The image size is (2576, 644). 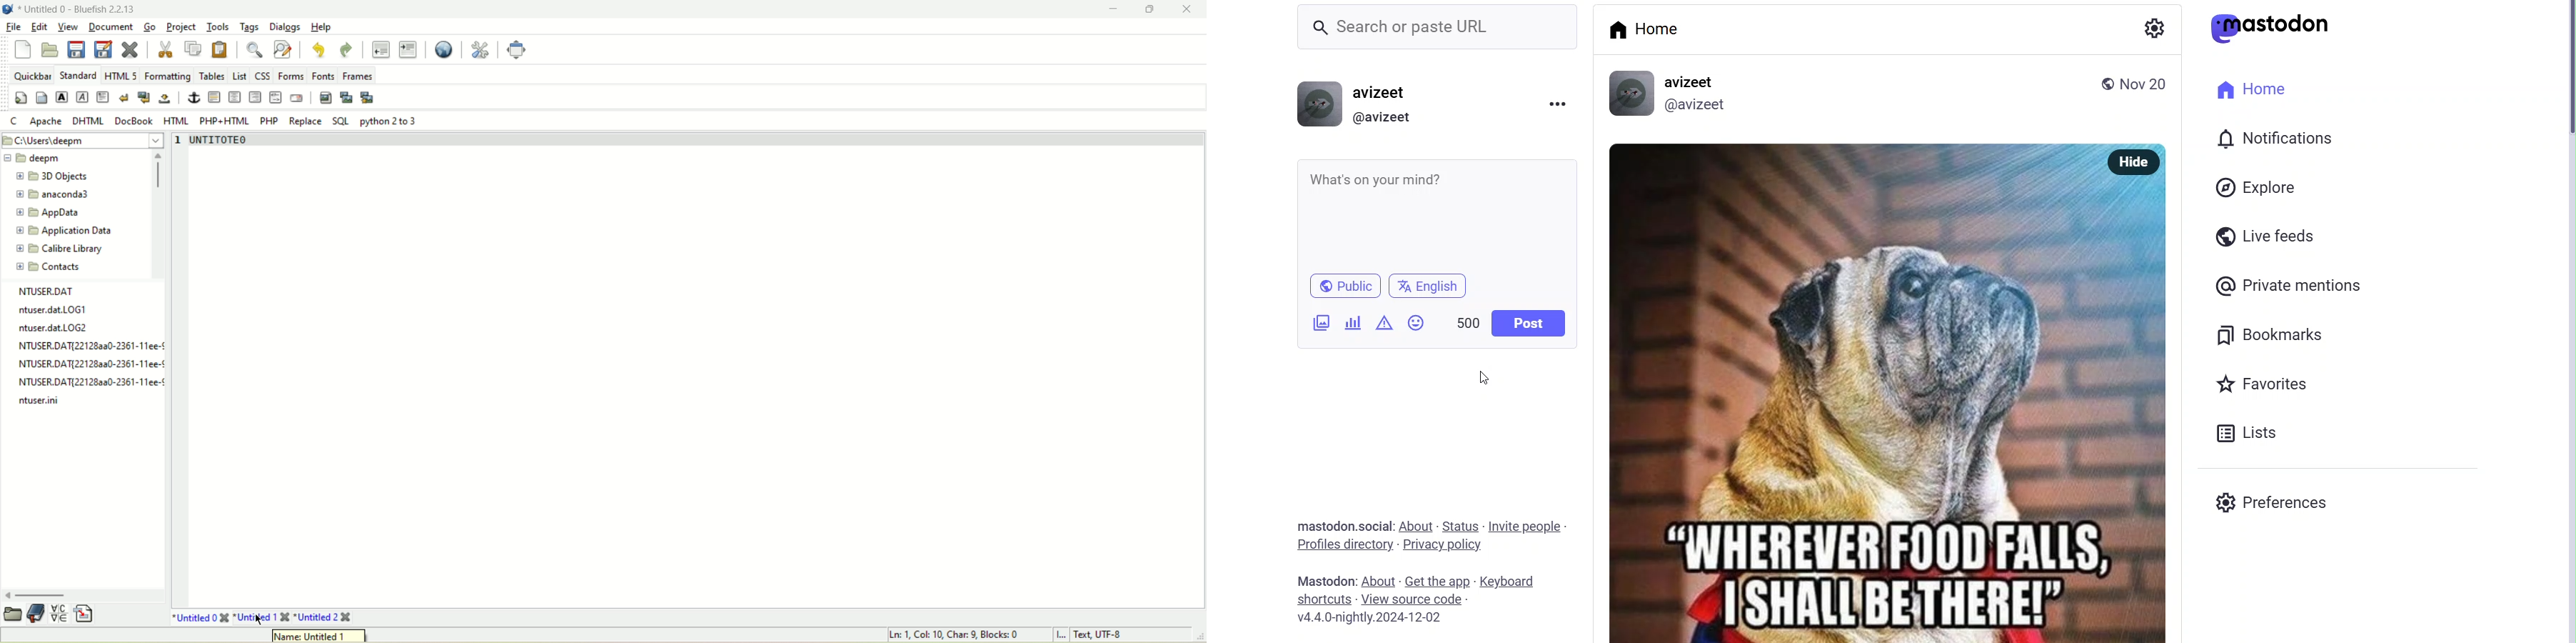 I want to click on show settings, so click(x=2153, y=26).